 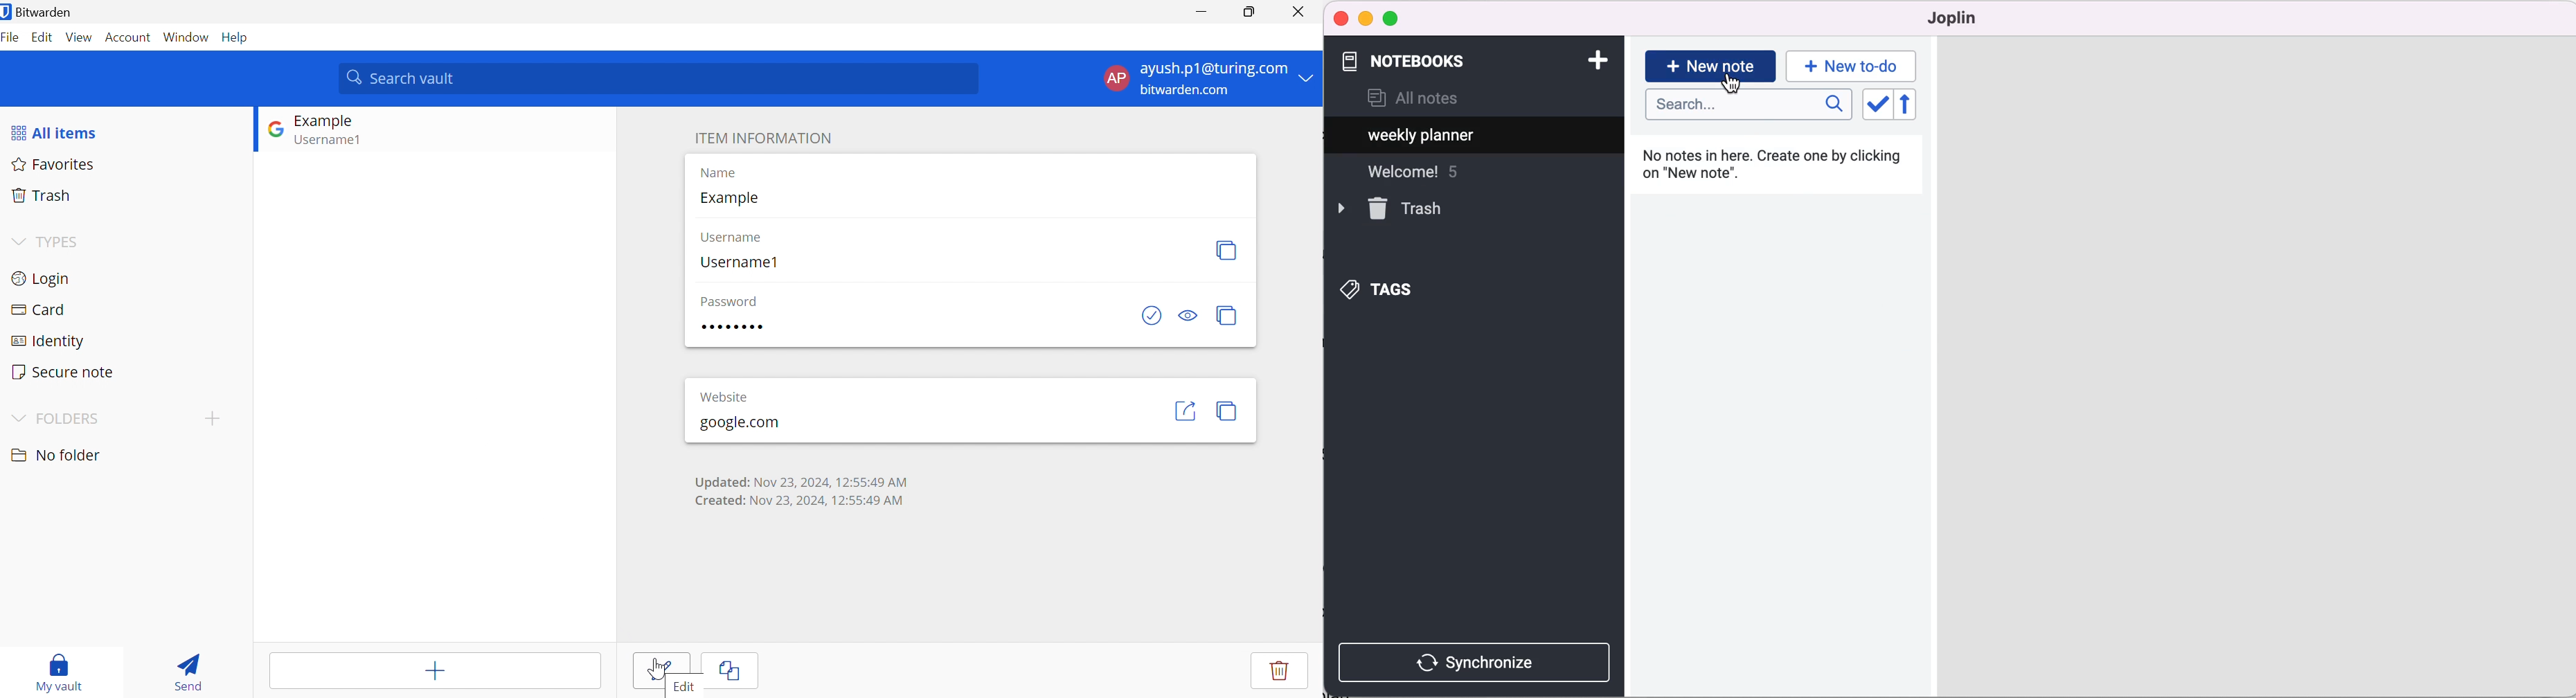 I want to click on trash, so click(x=1407, y=209).